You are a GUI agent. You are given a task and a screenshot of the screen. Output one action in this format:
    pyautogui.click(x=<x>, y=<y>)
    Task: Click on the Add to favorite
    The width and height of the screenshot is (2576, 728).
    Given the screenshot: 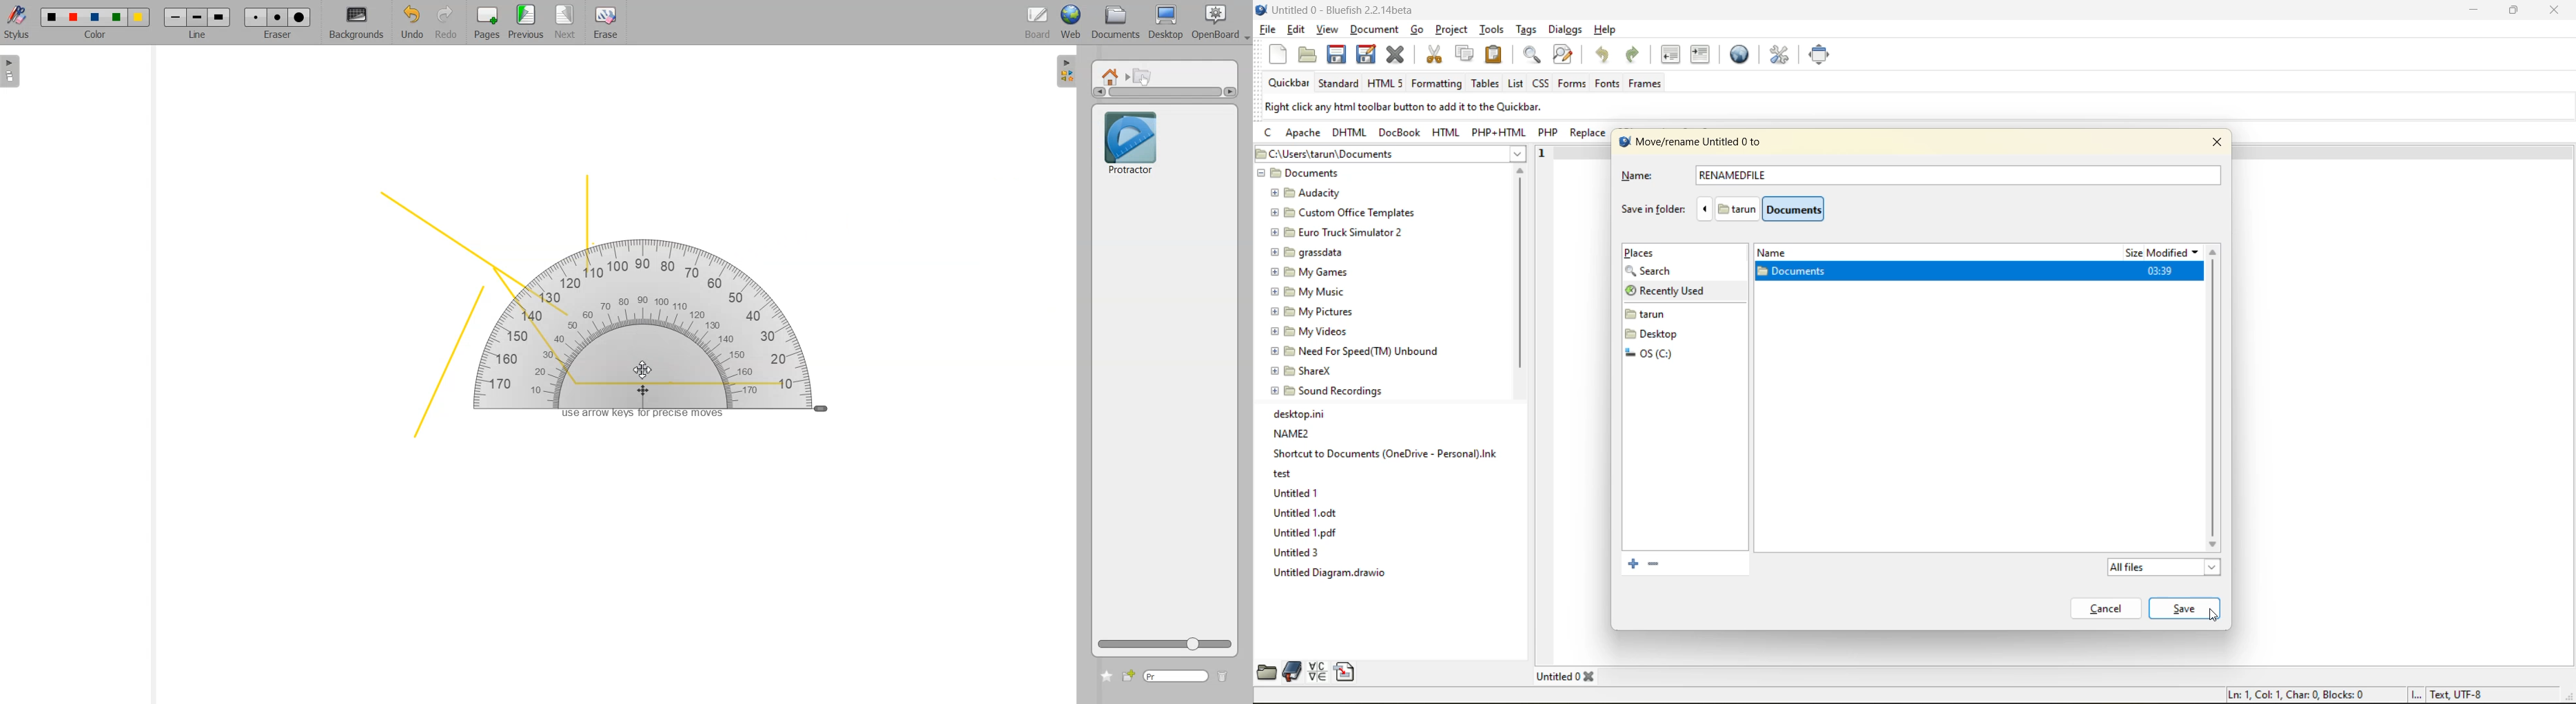 What is the action you would take?
    pyautogui.click(x=1106, y=676)
    